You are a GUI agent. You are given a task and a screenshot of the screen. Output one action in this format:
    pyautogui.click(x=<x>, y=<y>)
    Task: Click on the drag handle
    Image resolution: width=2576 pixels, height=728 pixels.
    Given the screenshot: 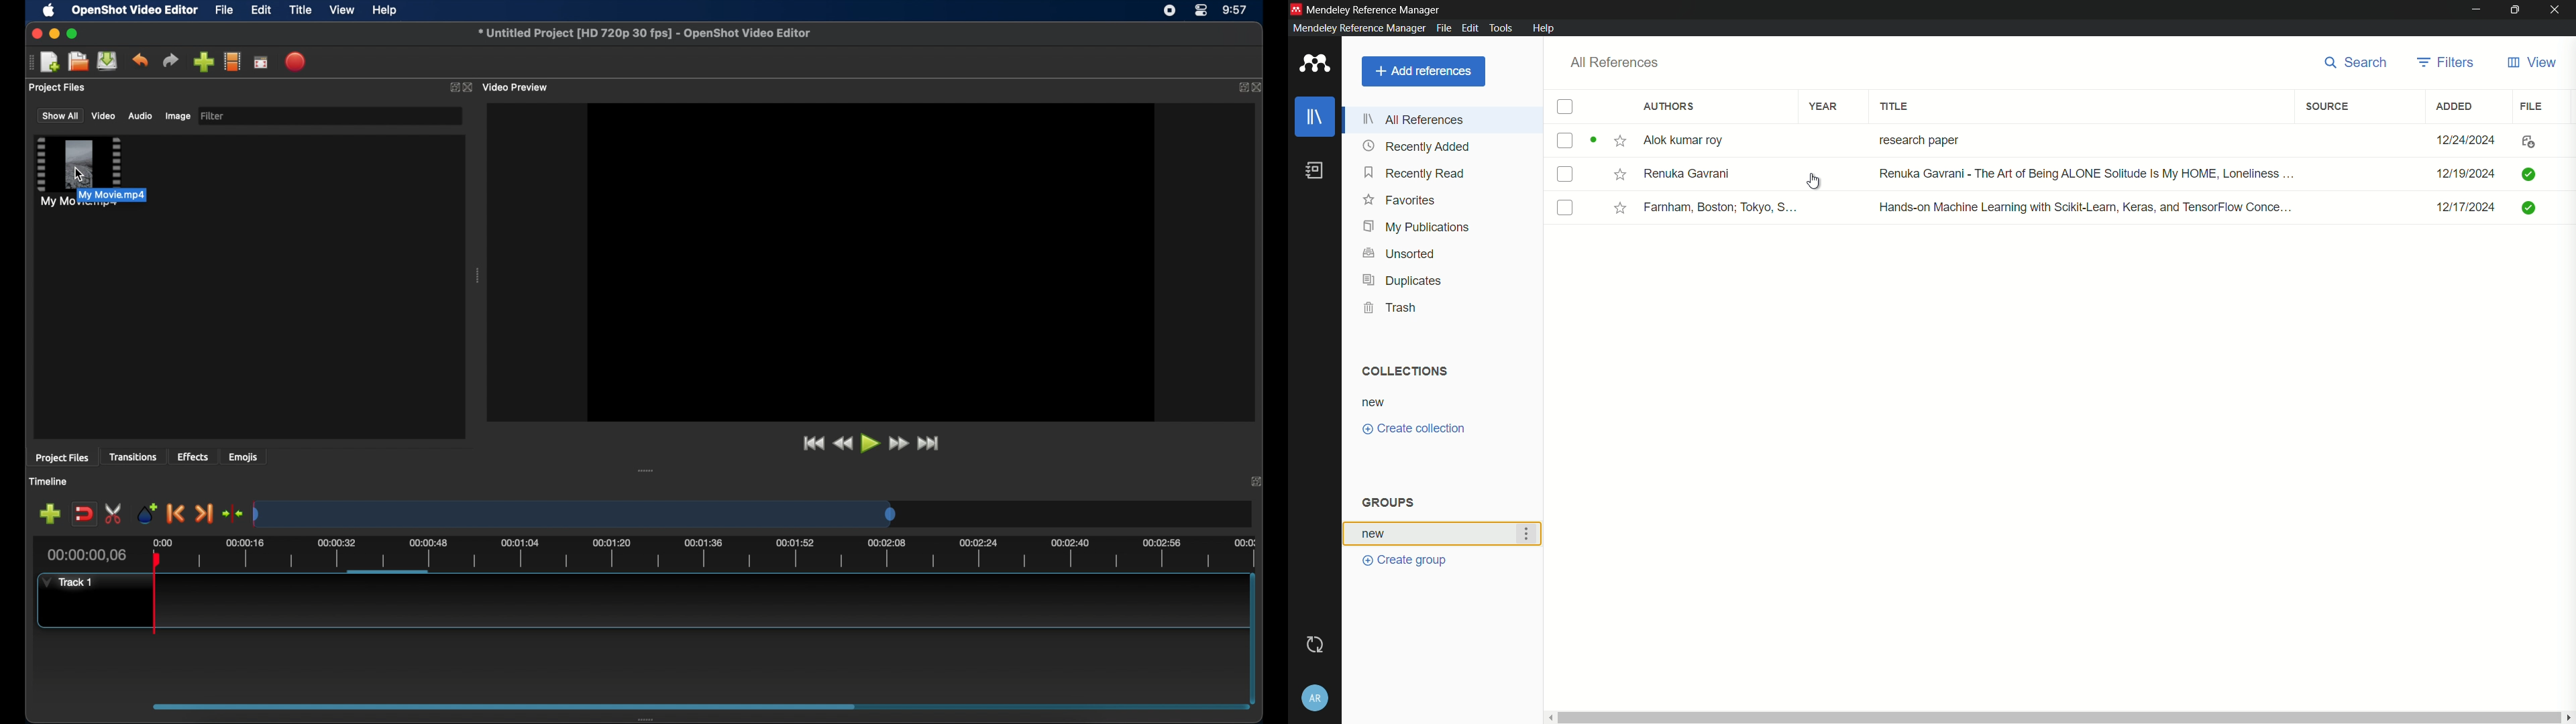 What is the action you would take?
    pyautogui.click(x=30, y=62)
    